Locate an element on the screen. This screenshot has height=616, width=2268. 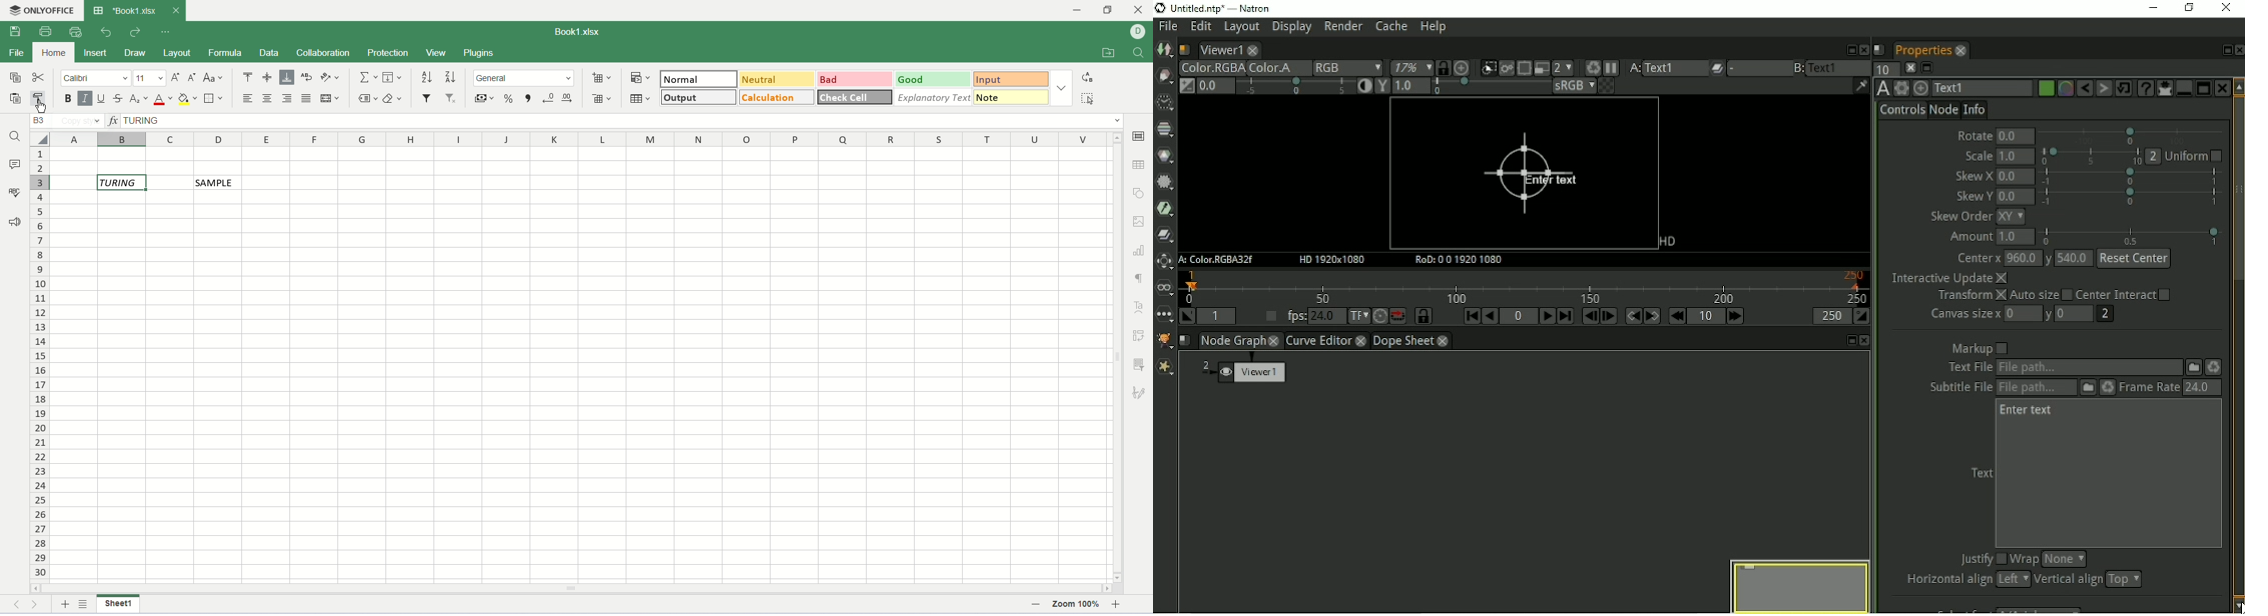
copy is located at coordinates (11, 77).